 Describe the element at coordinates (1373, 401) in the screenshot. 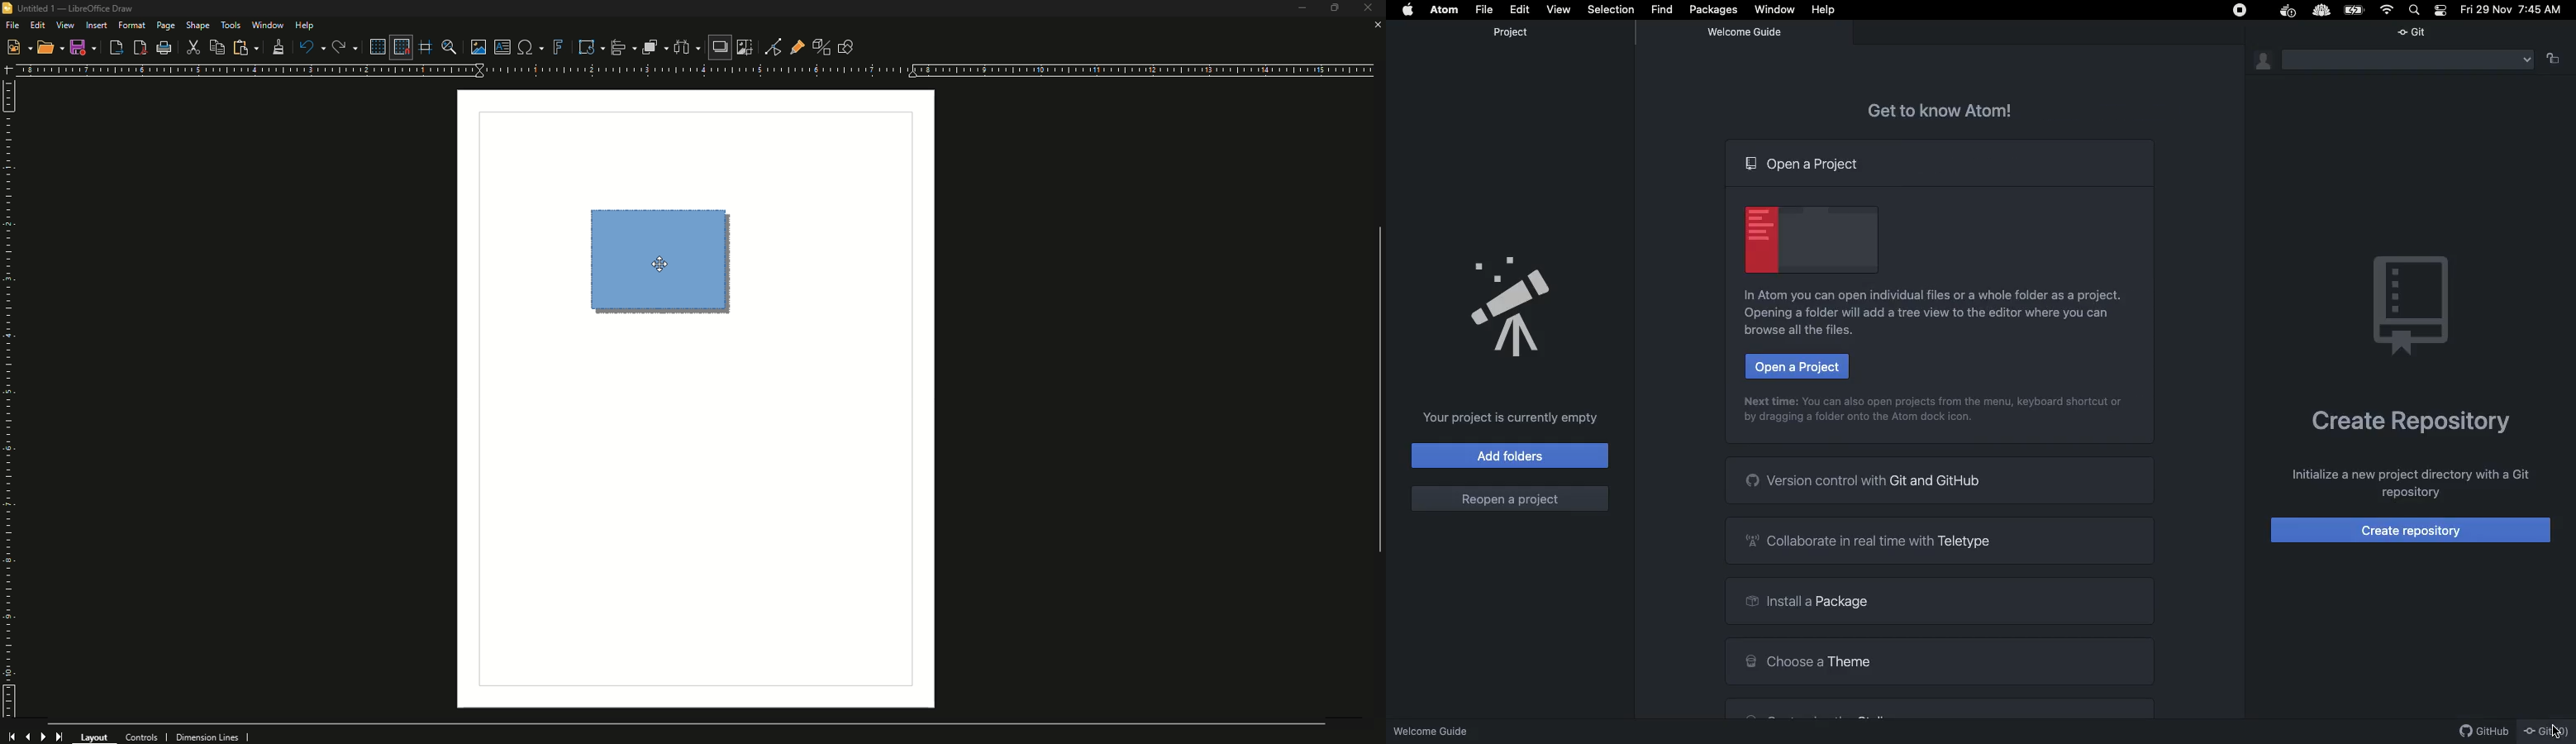

I see `scroll` at that location.